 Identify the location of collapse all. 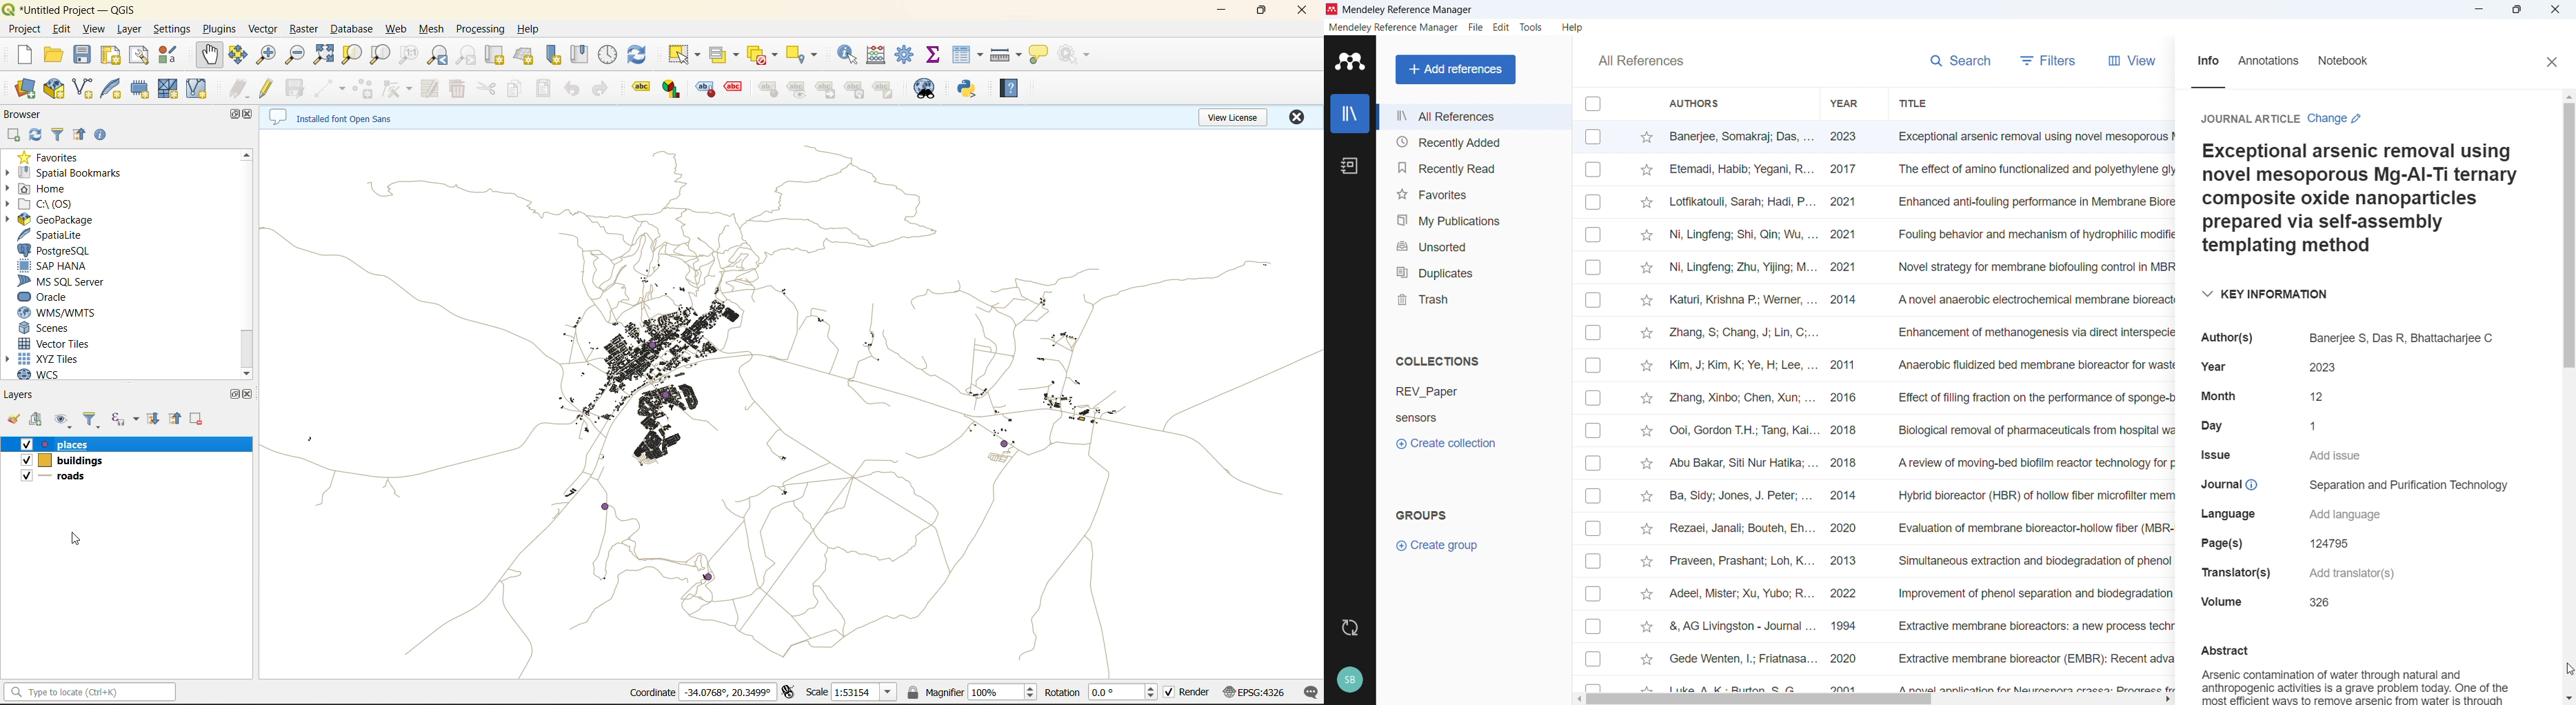
(177, 419).